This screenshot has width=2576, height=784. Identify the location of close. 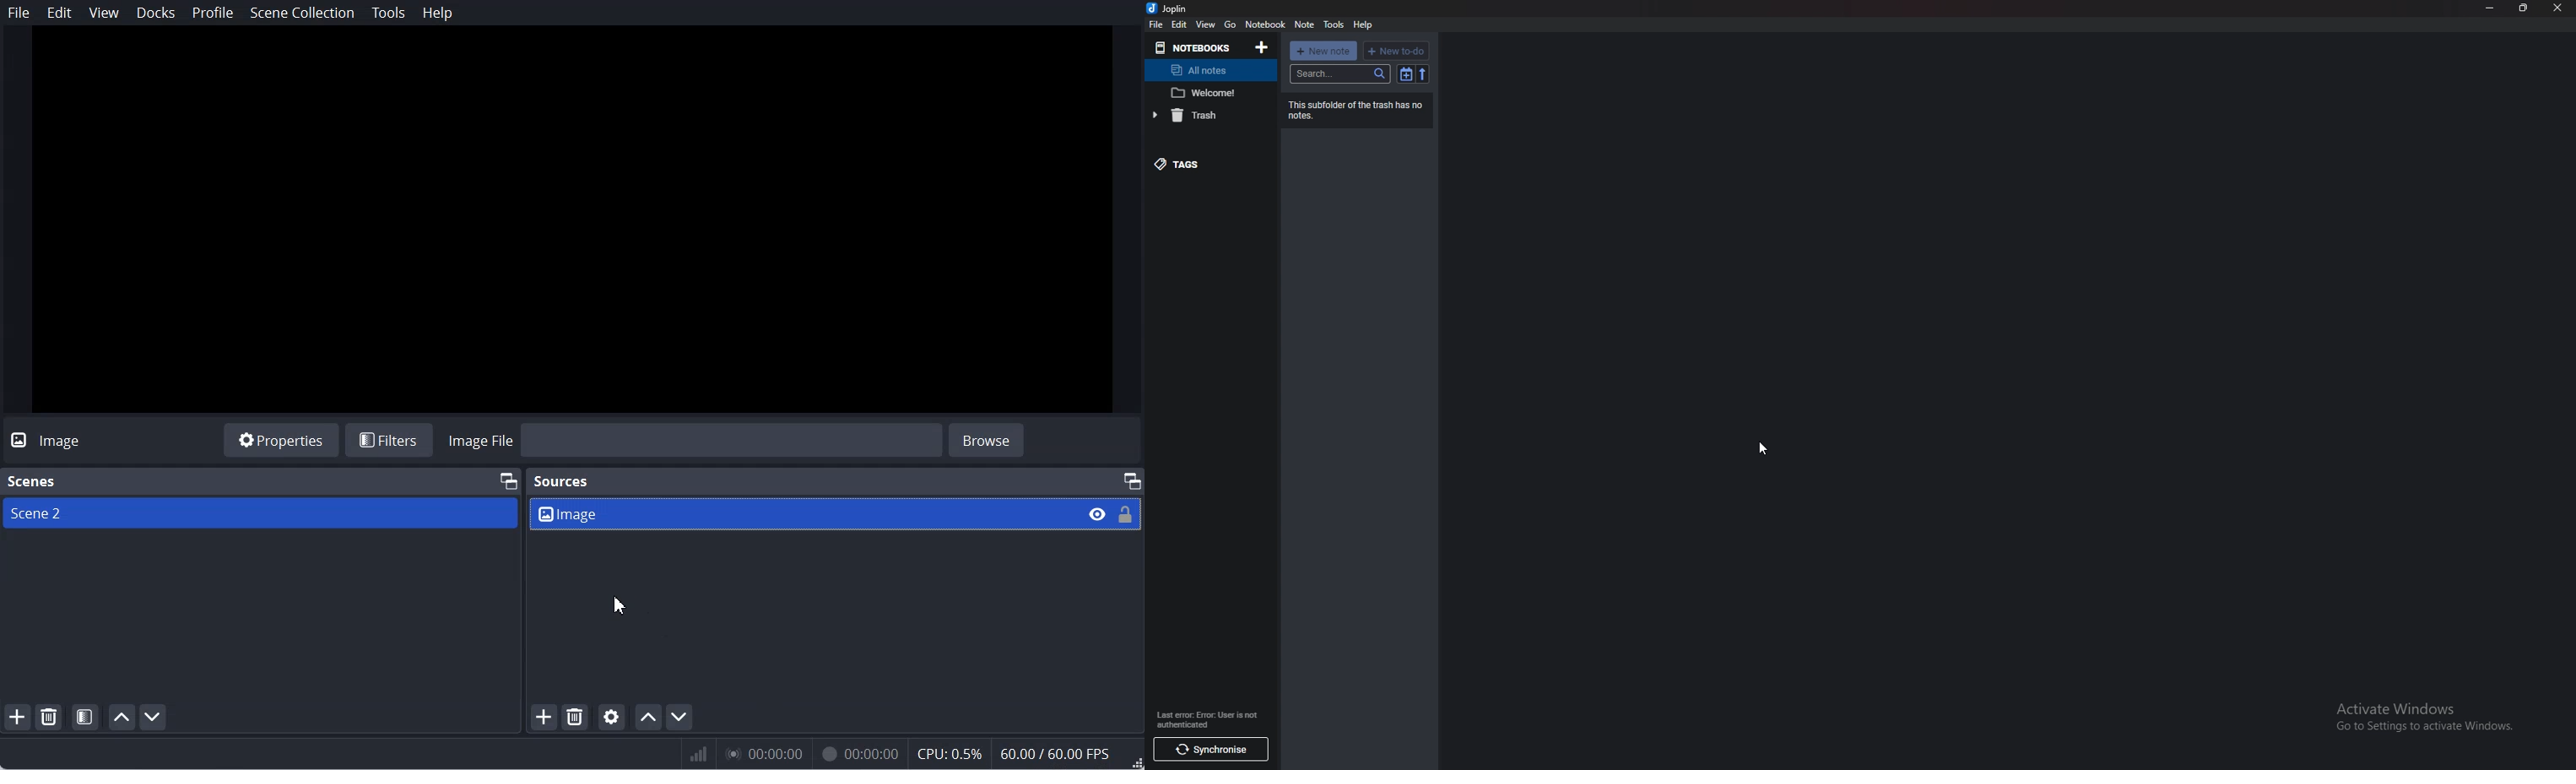
(2559, 8).